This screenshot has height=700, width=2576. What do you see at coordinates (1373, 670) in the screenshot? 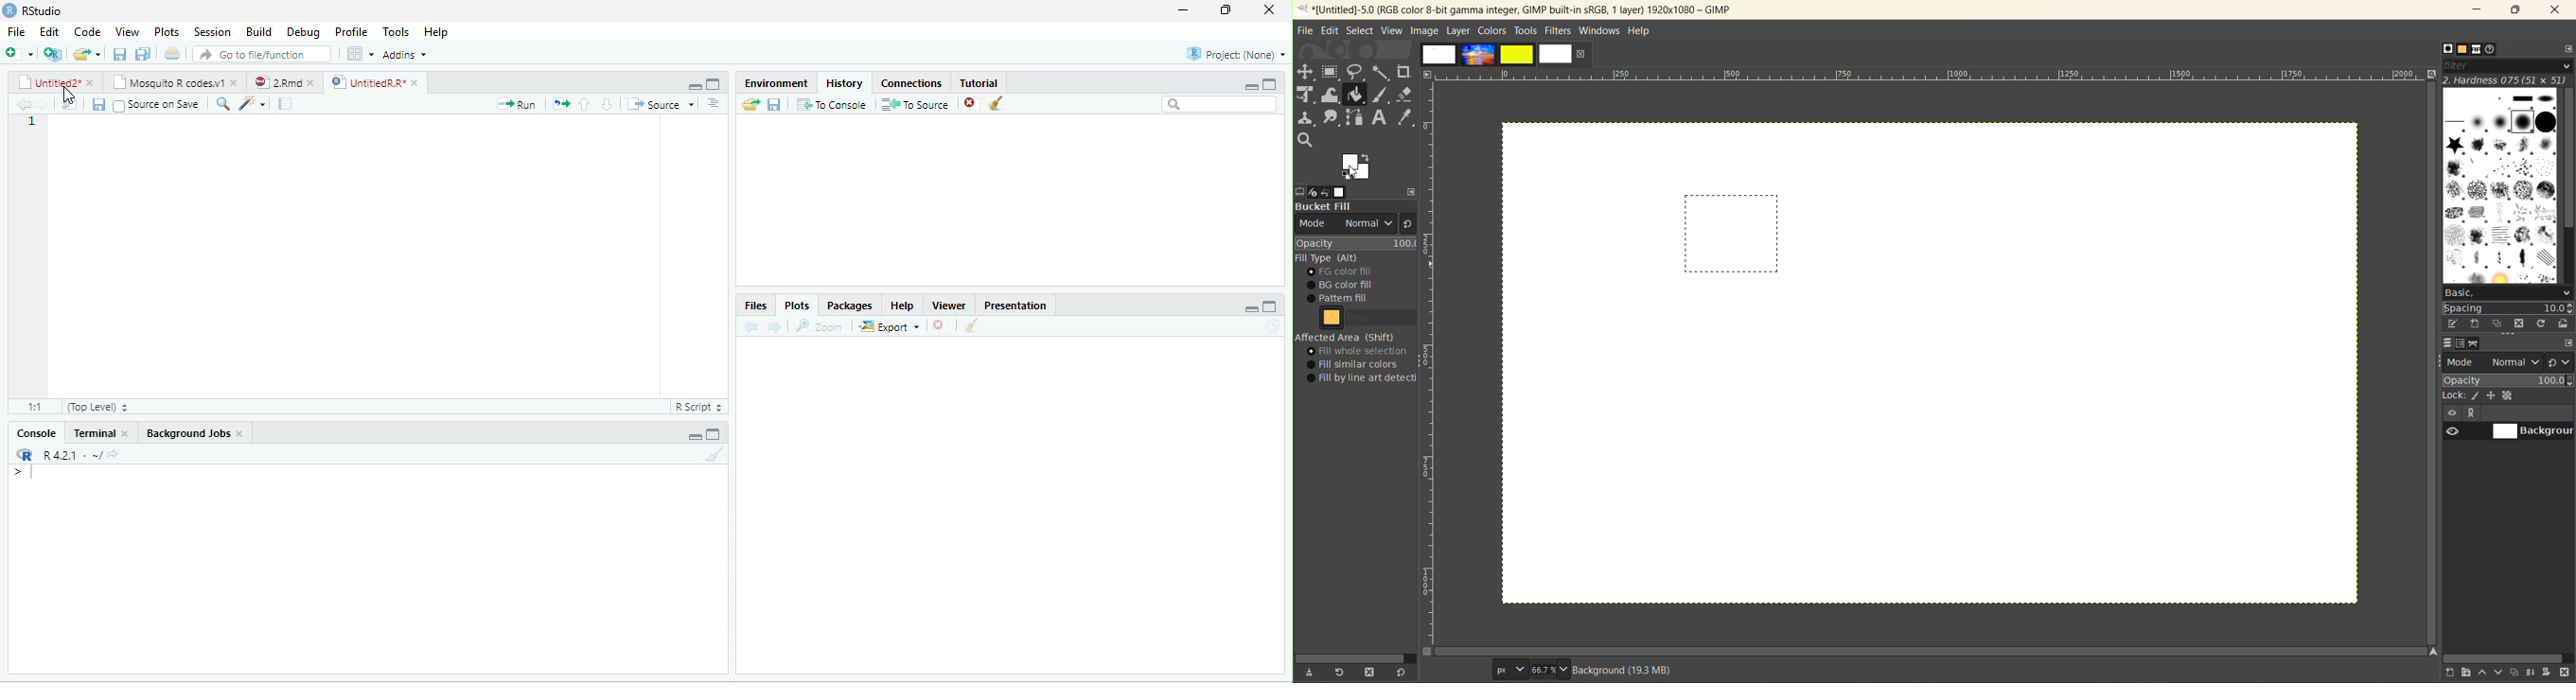
I see `delete tool preset` at bounding box center [1373, 670].